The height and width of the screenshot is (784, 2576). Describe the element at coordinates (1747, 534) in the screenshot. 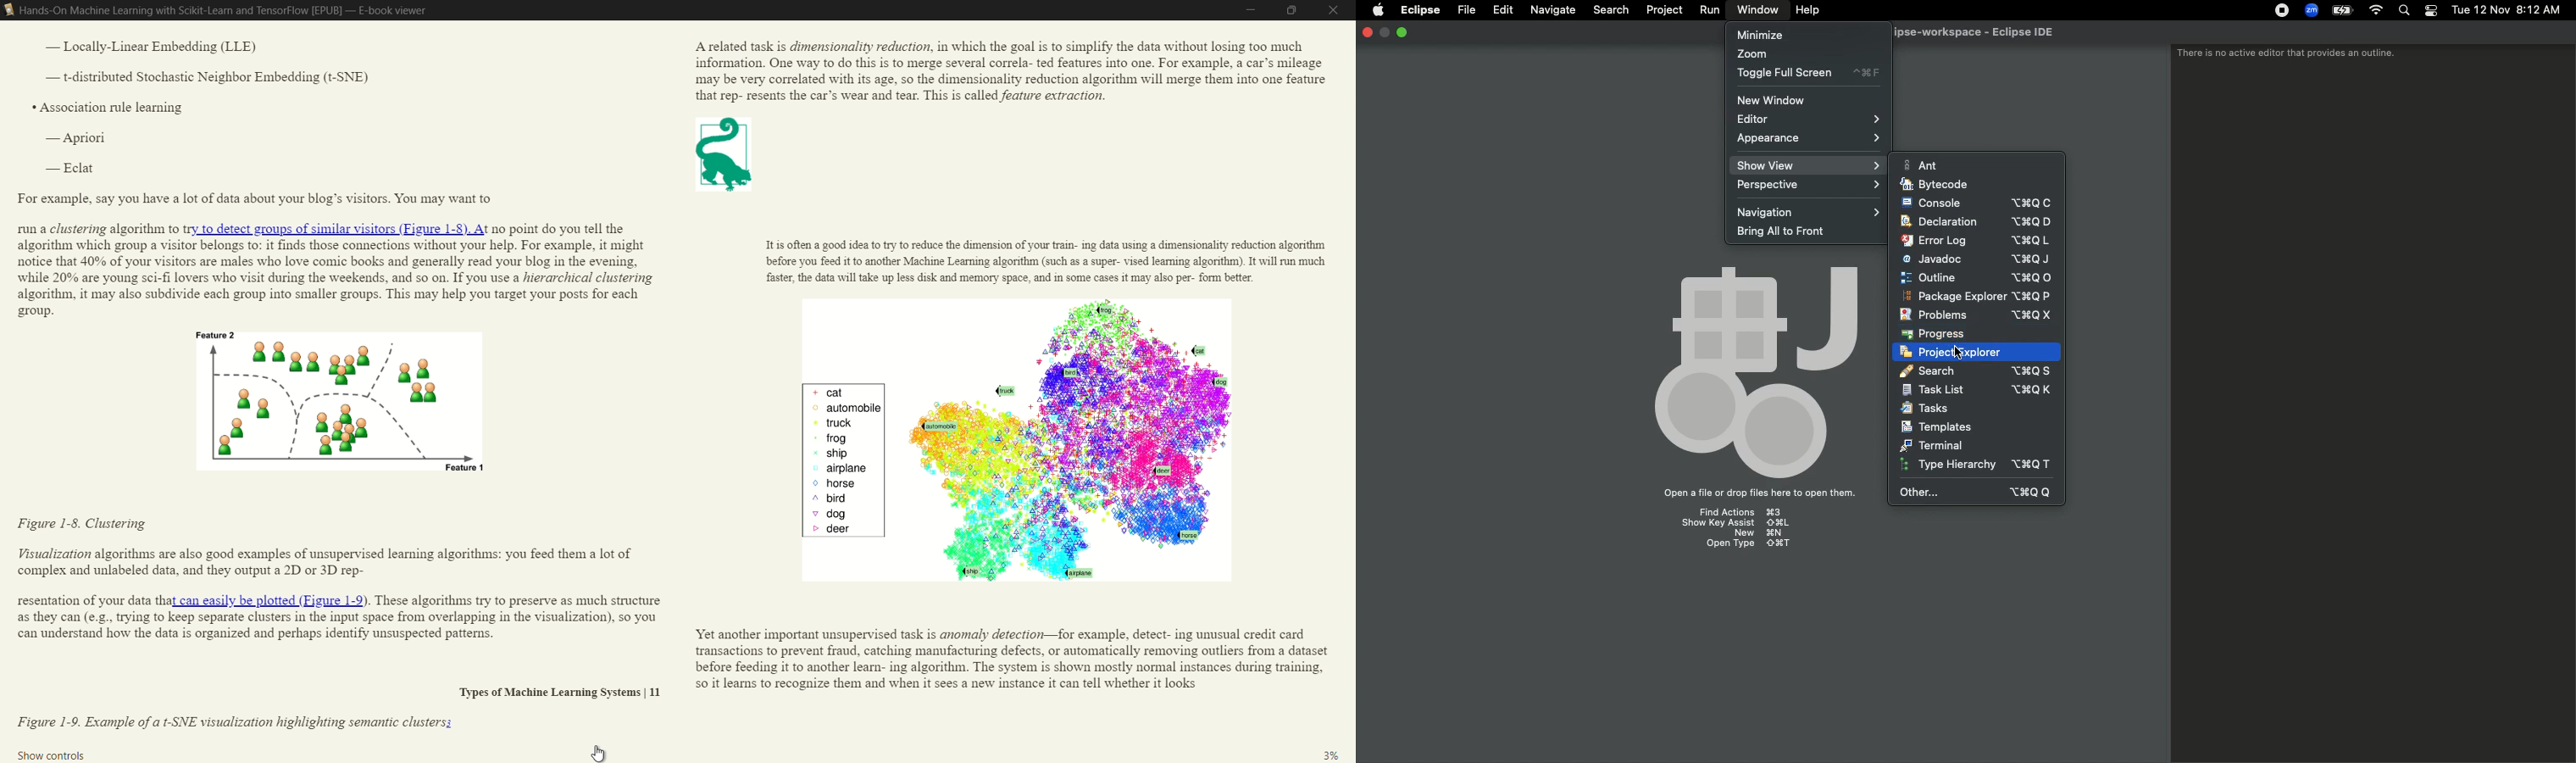

I see `New` at that location.